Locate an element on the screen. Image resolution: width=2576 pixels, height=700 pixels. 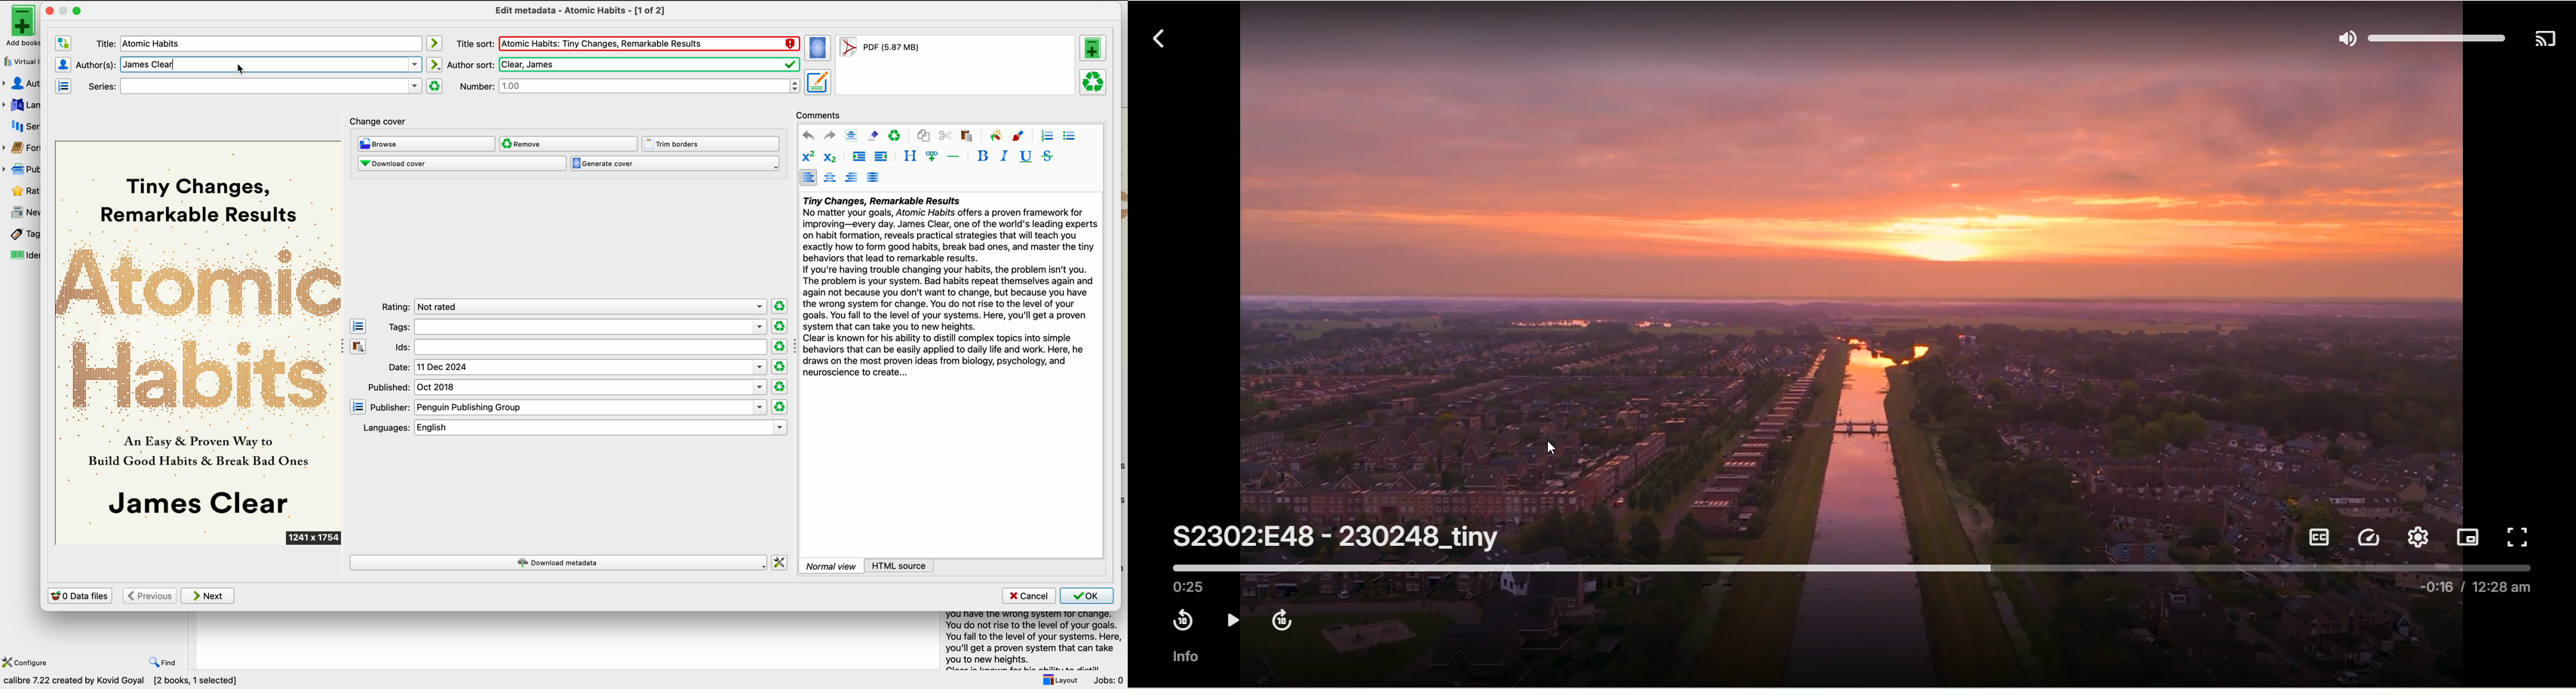
tags is located at coordinates (20, 234).